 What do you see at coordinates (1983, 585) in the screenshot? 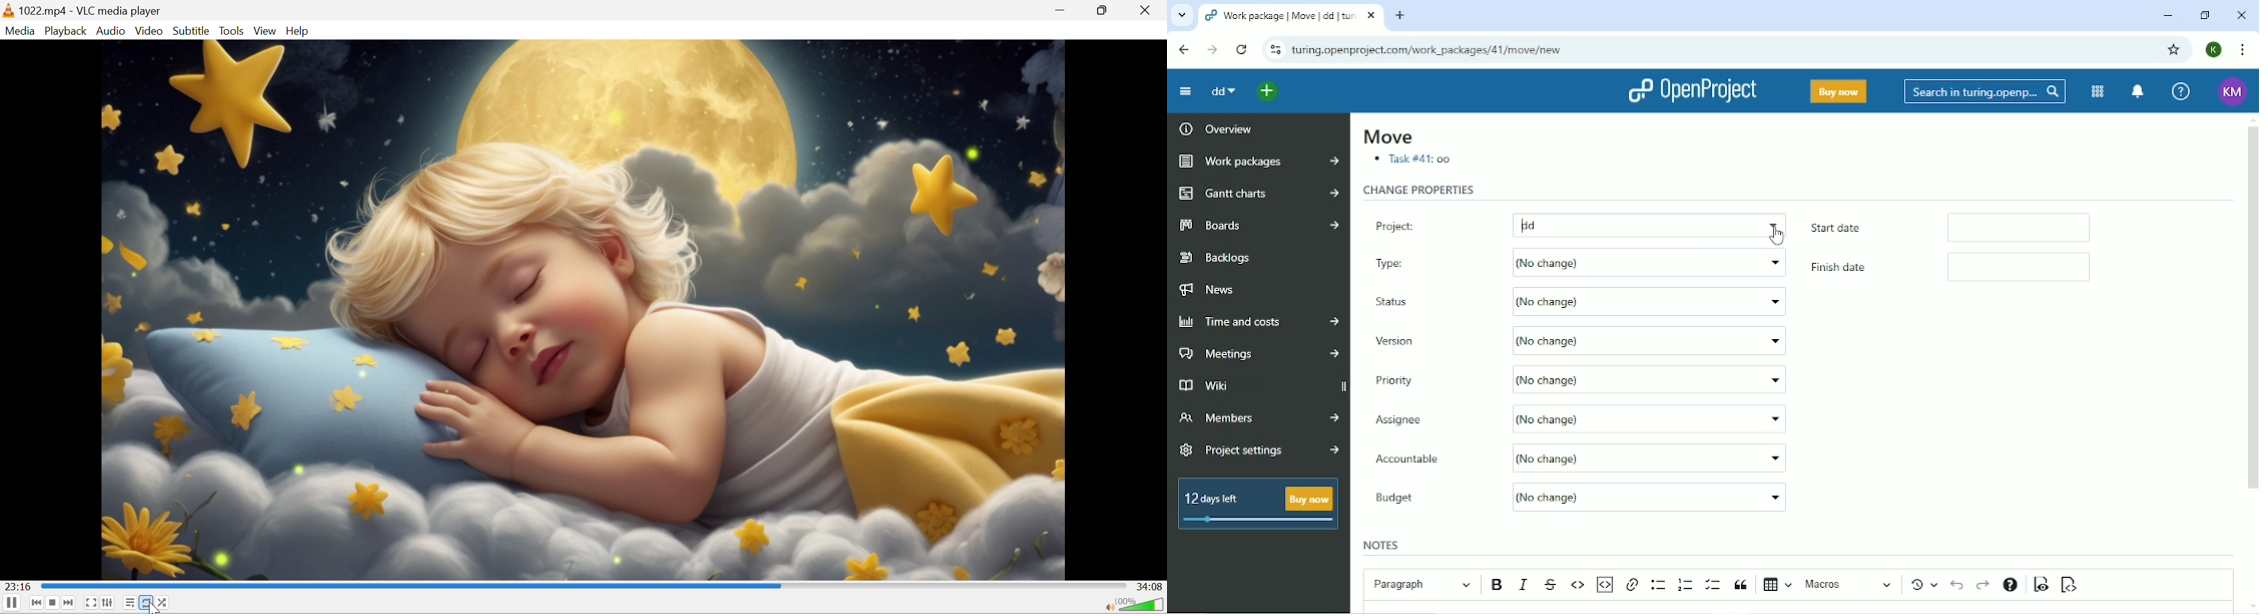
I see `Redo` at bounding box center [1983, 585].